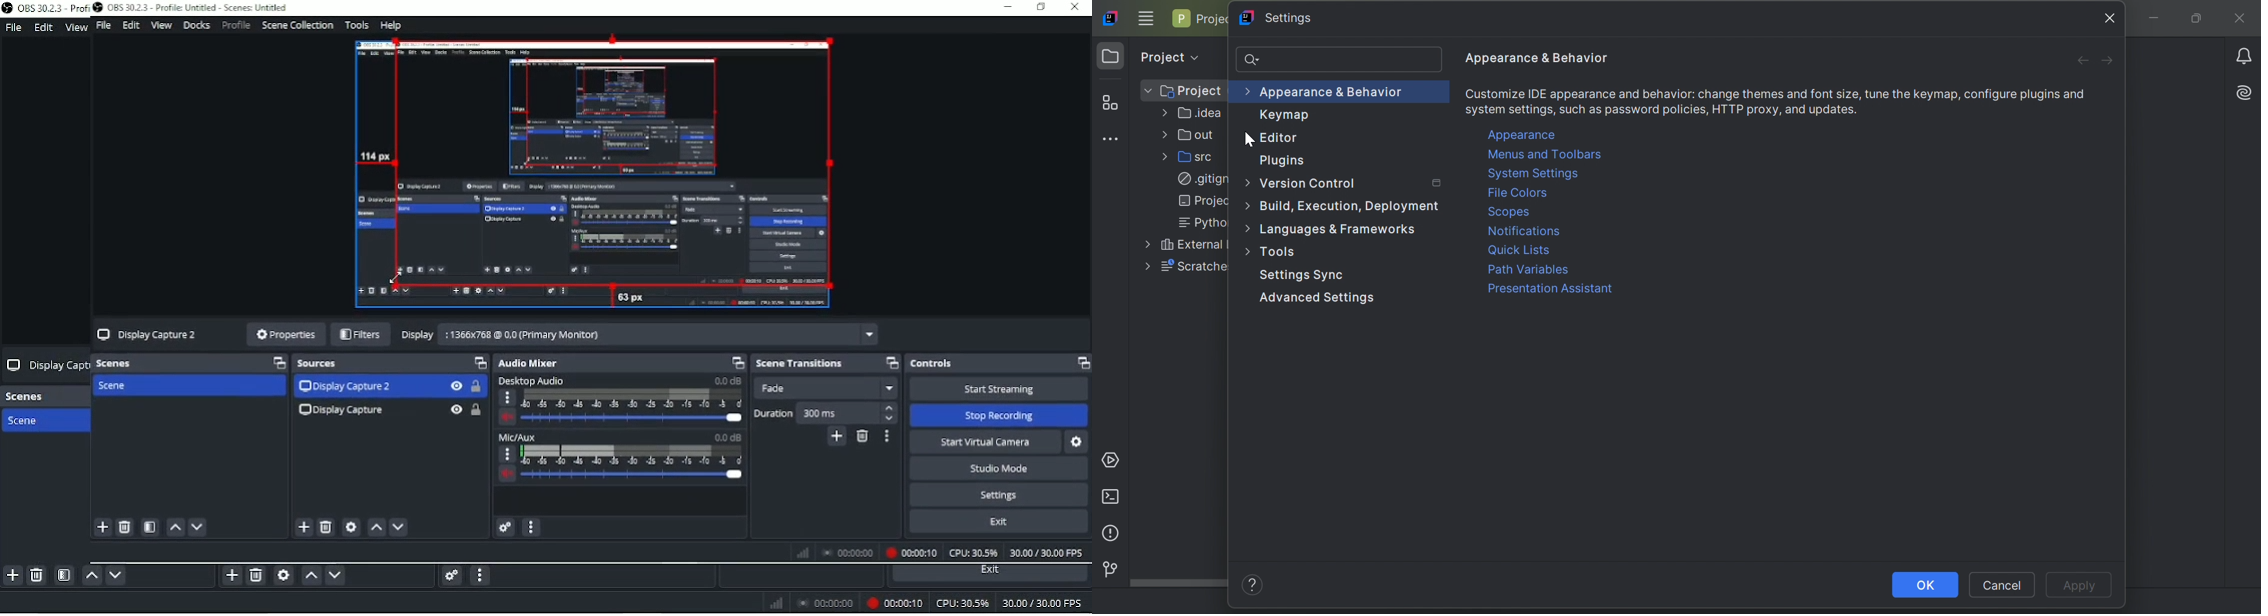 The image size is (2268, 616). Describe the element at coordinates (125, 387) in the screenshot. I see `Scene` at that location.